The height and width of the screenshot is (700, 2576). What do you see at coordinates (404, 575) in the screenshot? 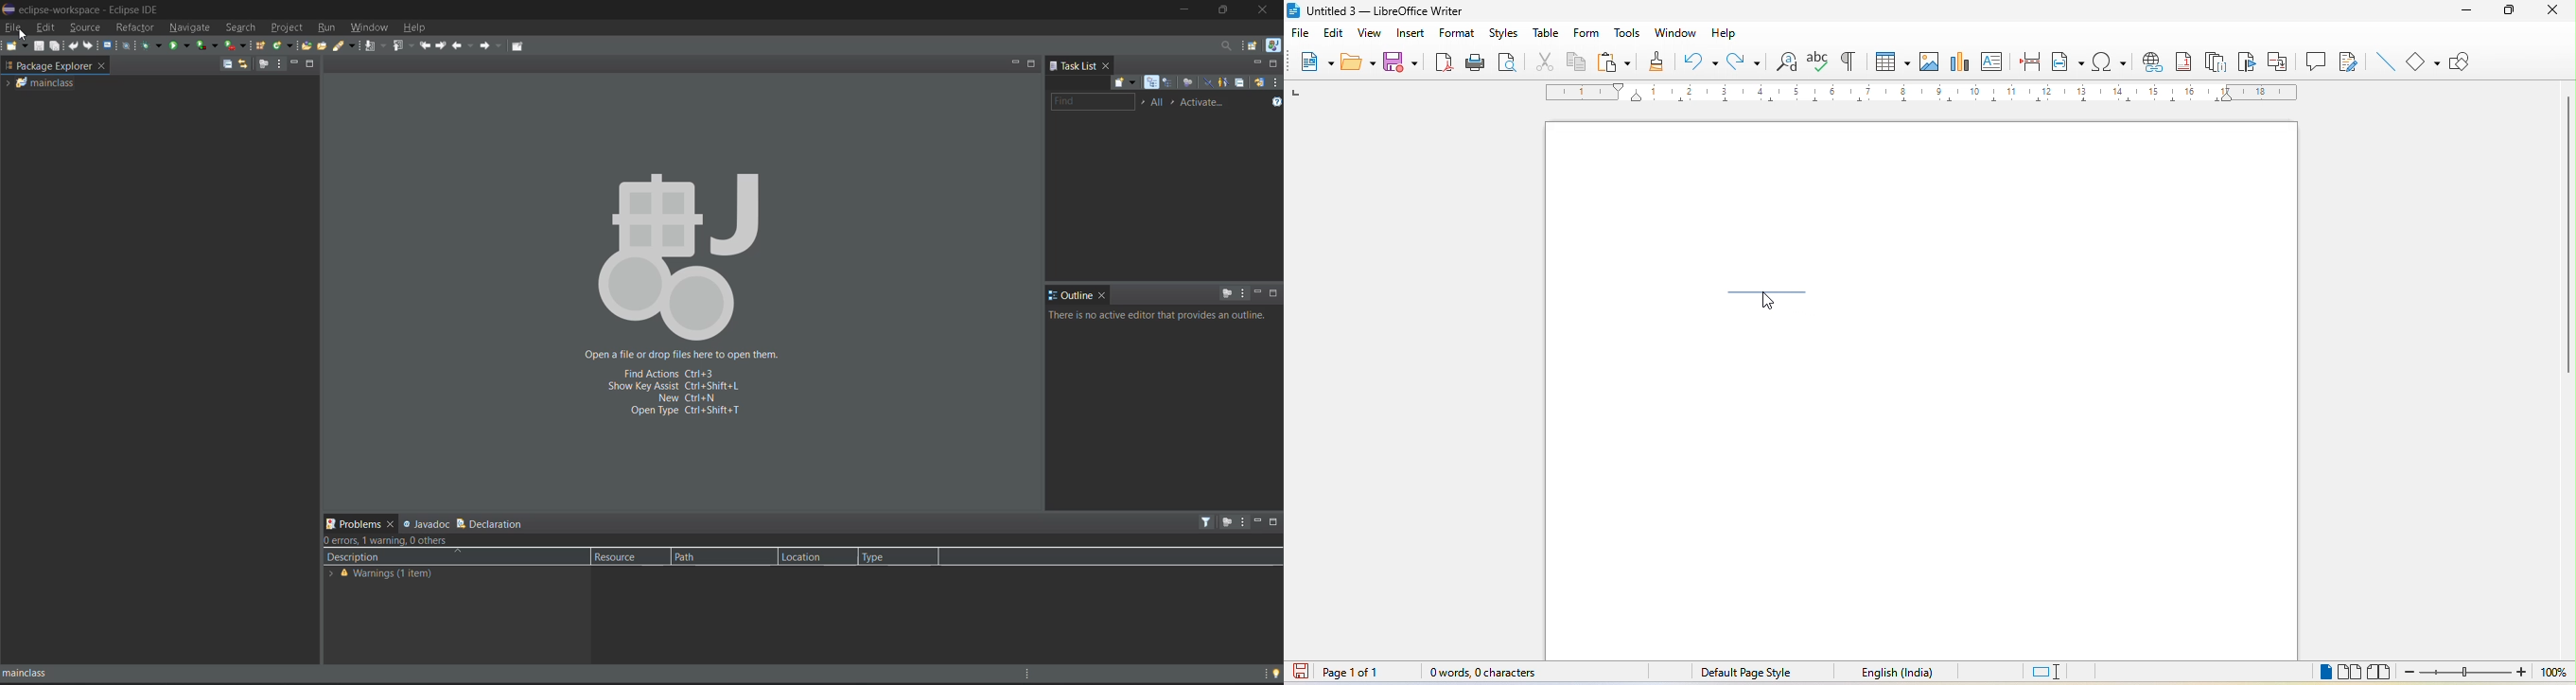
I see `warnings (1 item)` at bounding box center [404, 575].